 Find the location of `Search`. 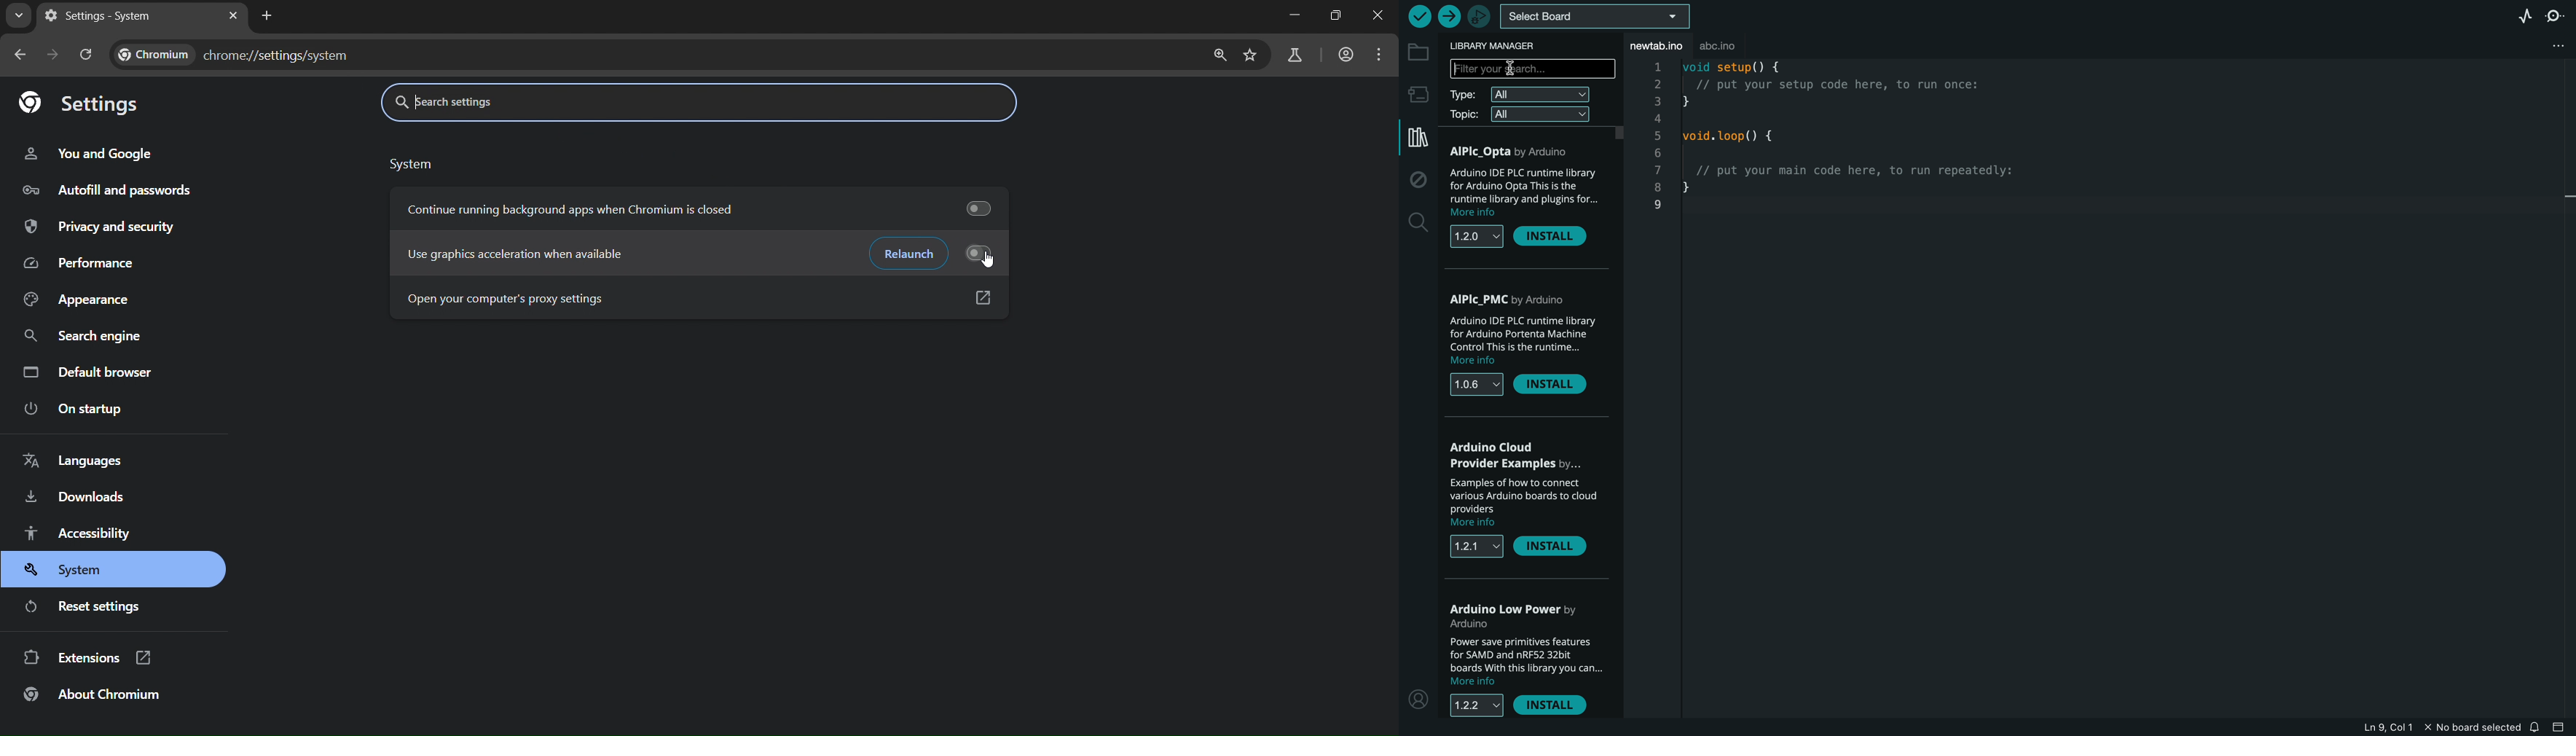

Search is located at coordinates (1214, 55).